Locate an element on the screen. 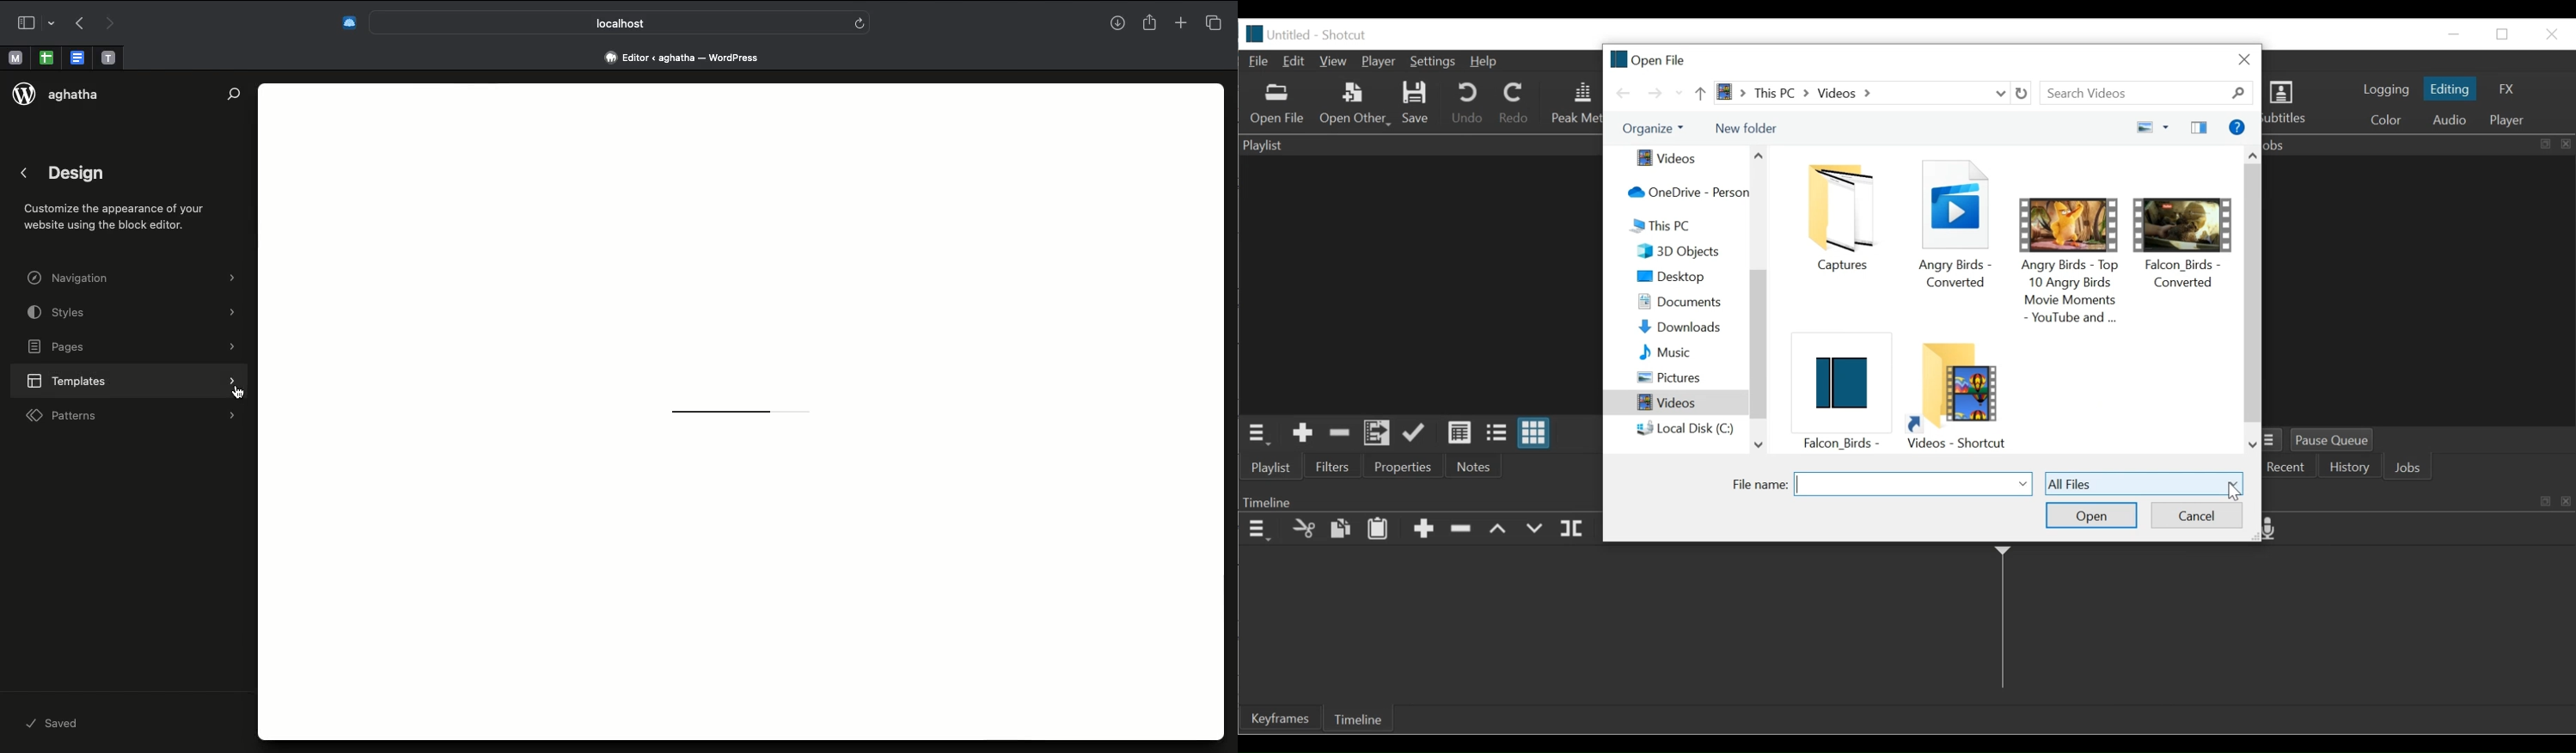  Append is located at coordinates (1423, 531).